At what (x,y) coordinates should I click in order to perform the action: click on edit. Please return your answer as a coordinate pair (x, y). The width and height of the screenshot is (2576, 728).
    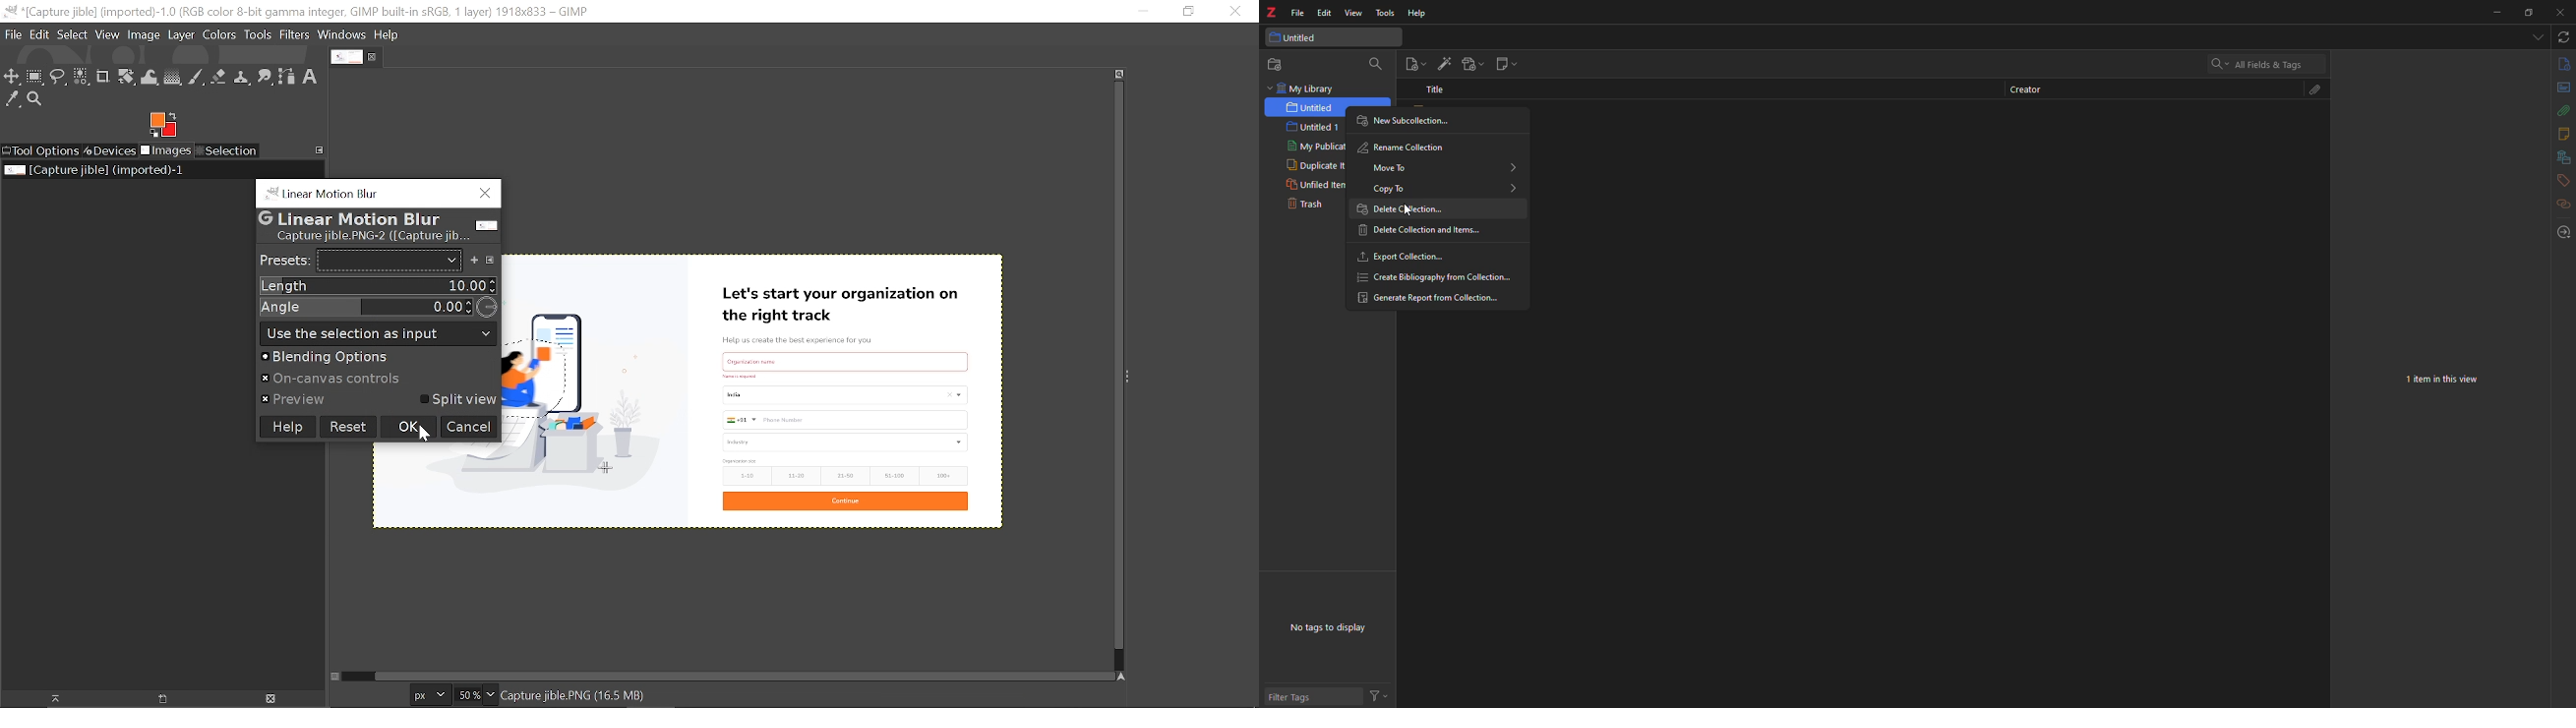
    Looking at the image, I should click on (1325, 14).